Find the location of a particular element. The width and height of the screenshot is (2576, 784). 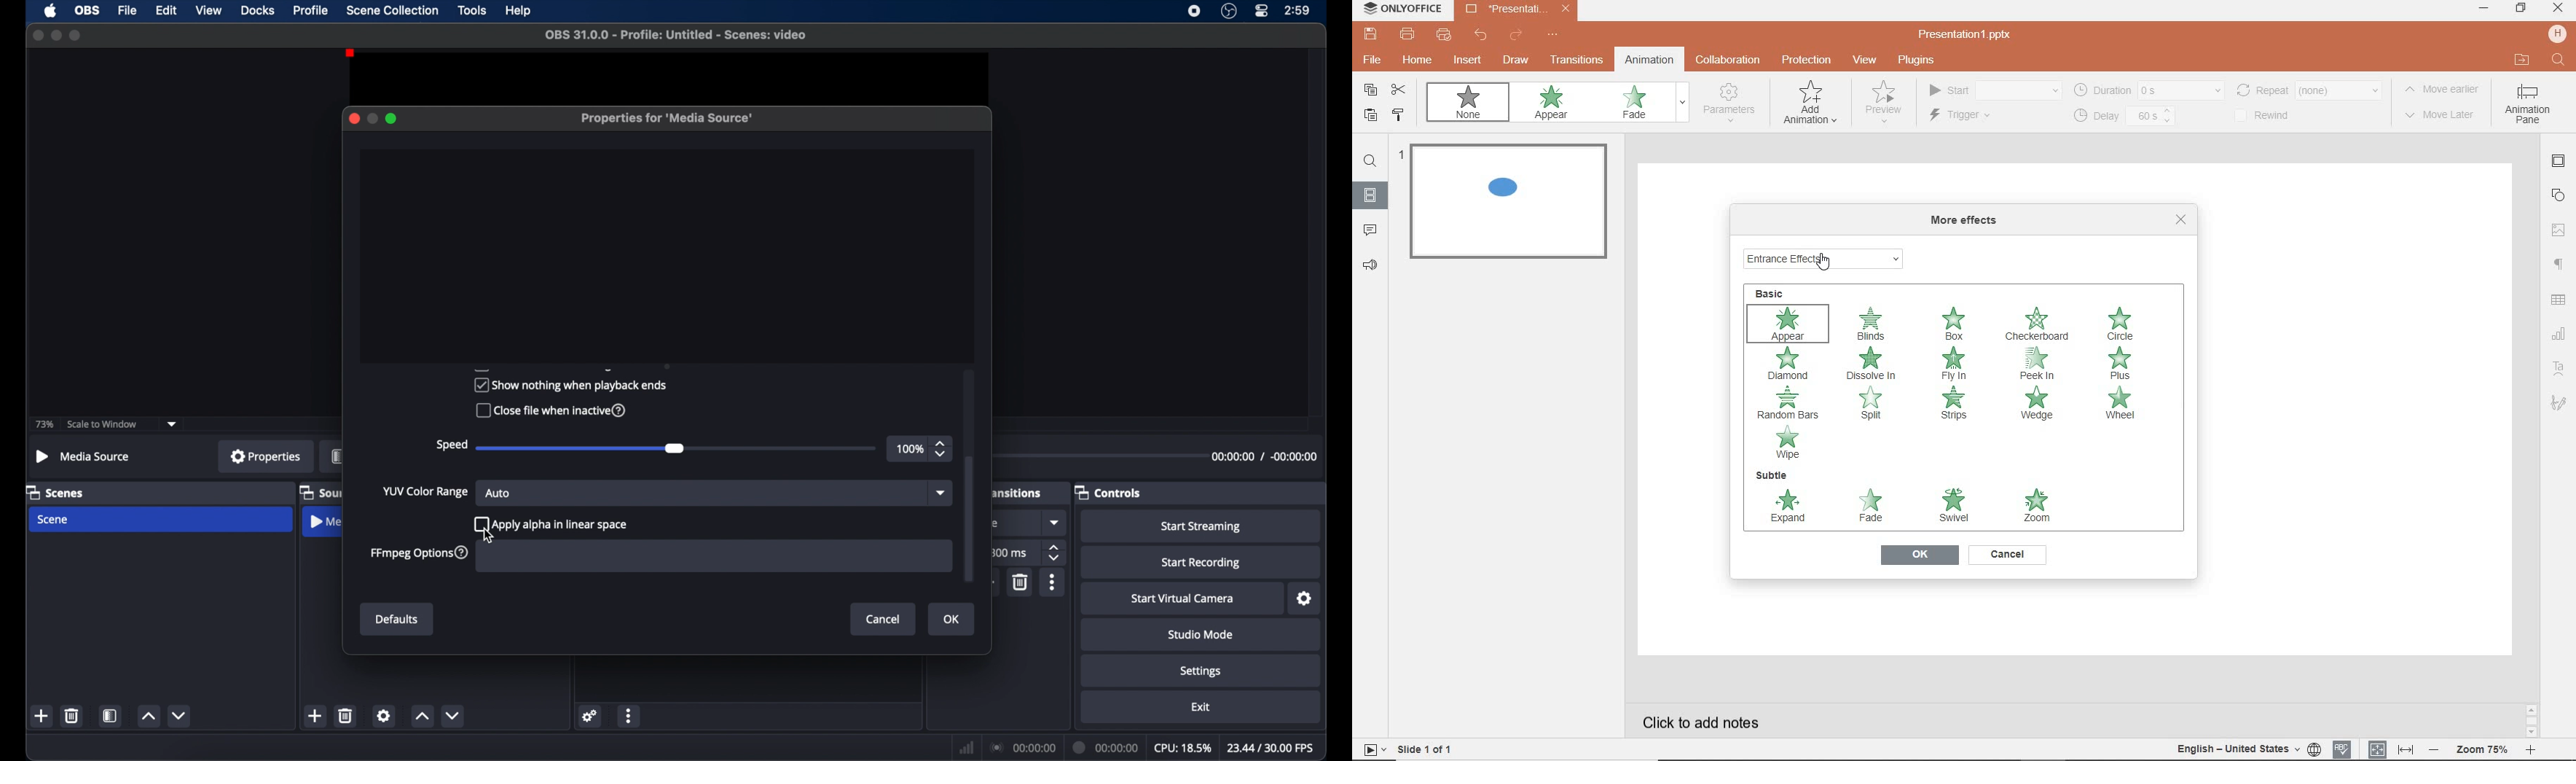

shape settings is located at coordinates (2561, 195).